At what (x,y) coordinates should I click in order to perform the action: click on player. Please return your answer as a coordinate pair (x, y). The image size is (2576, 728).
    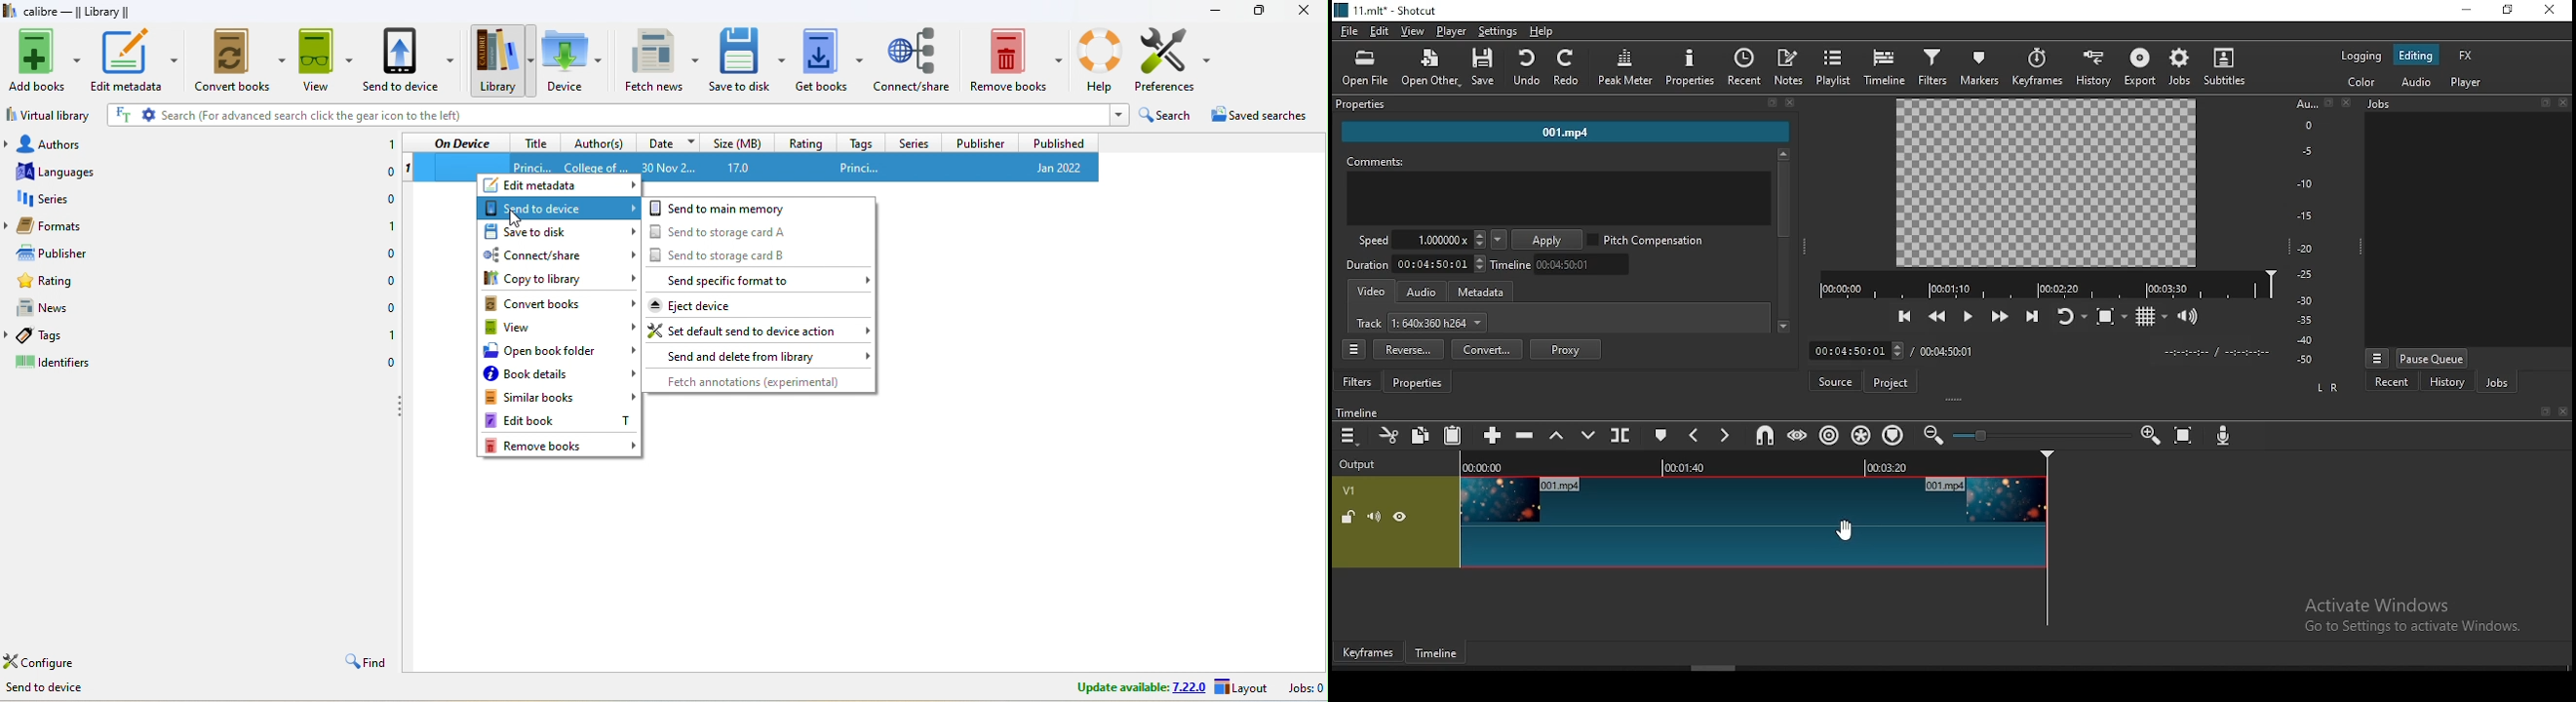
    Looking at the image, I should click on (1451, 31).